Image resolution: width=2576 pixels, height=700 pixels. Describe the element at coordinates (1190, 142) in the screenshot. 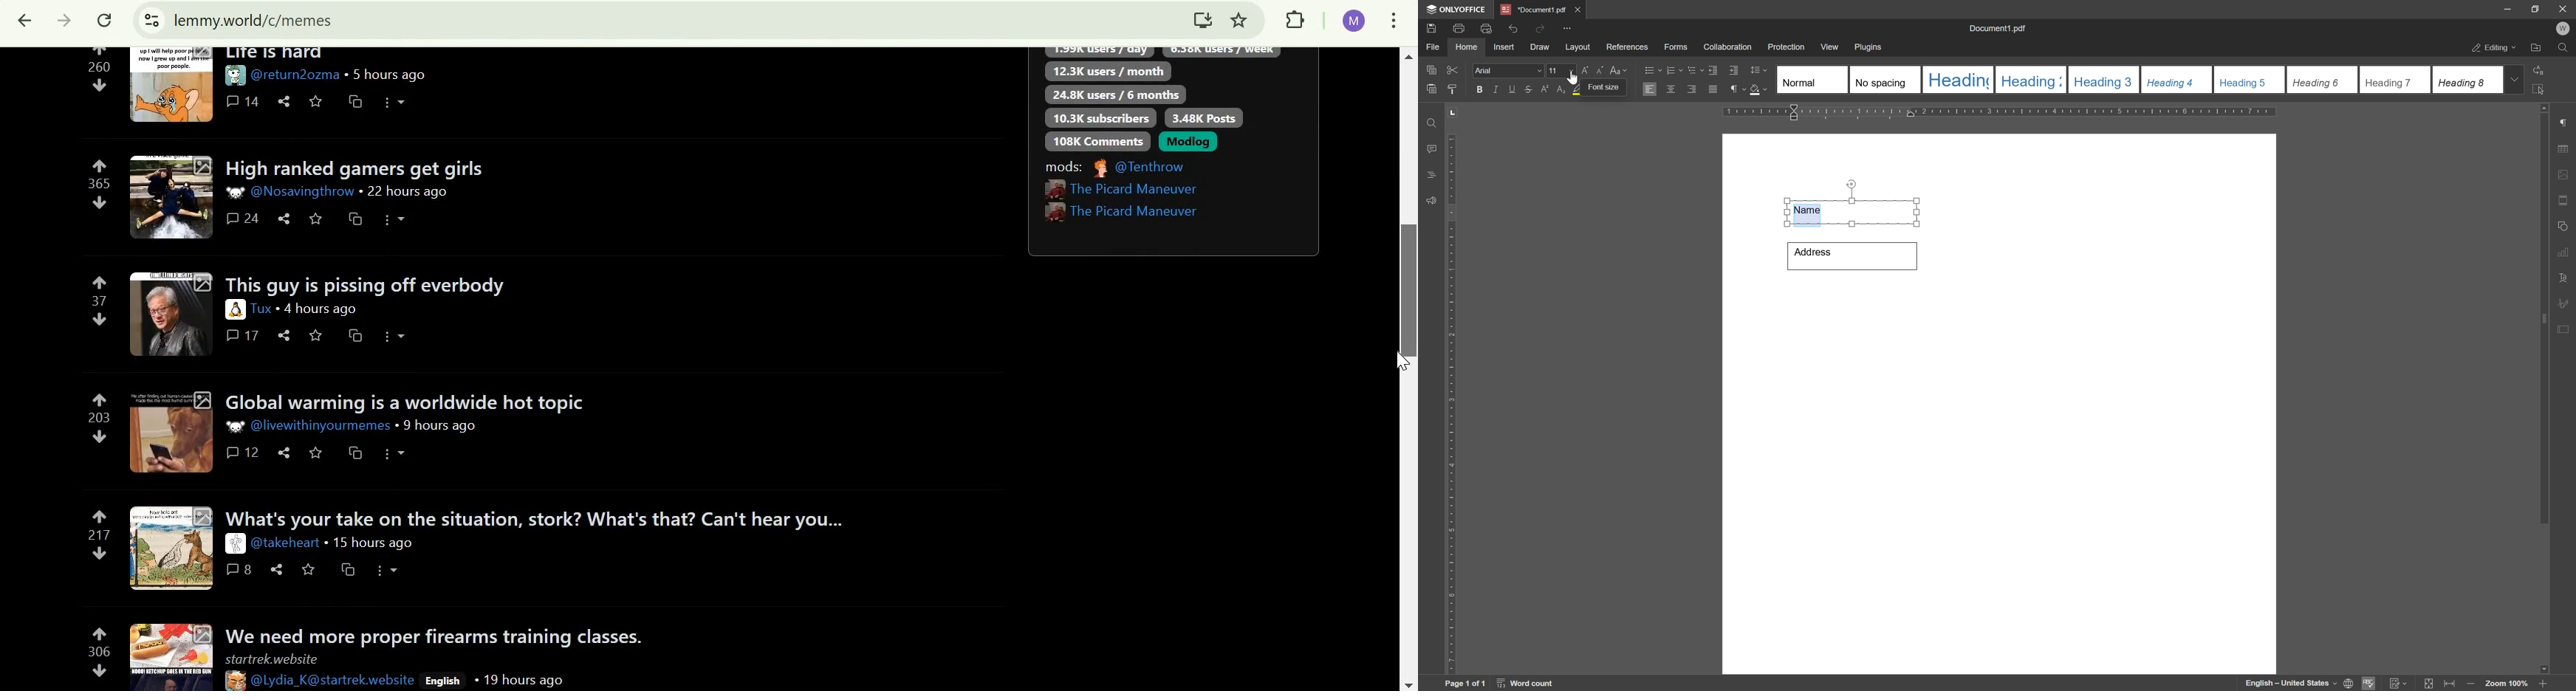

I see `Modlog` at that location.